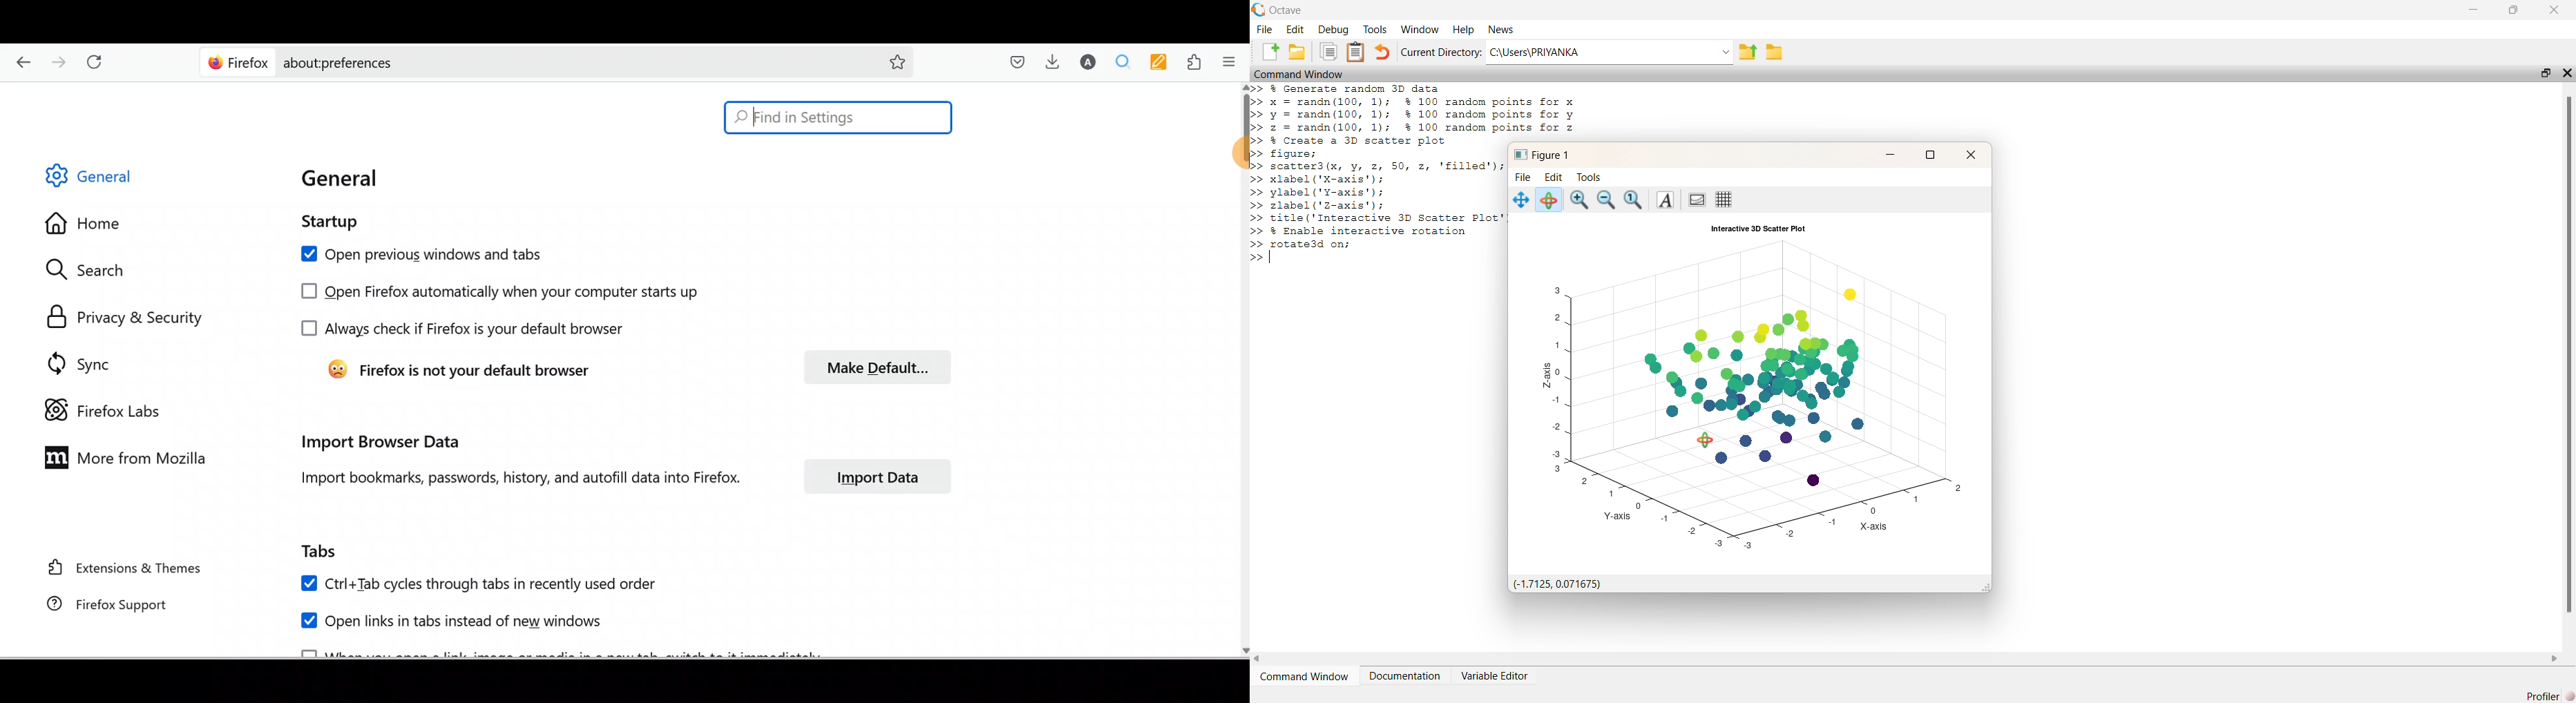  Describe the element at coordinates (1258, 659) in the screenshot. I see `scroll left` at that location.